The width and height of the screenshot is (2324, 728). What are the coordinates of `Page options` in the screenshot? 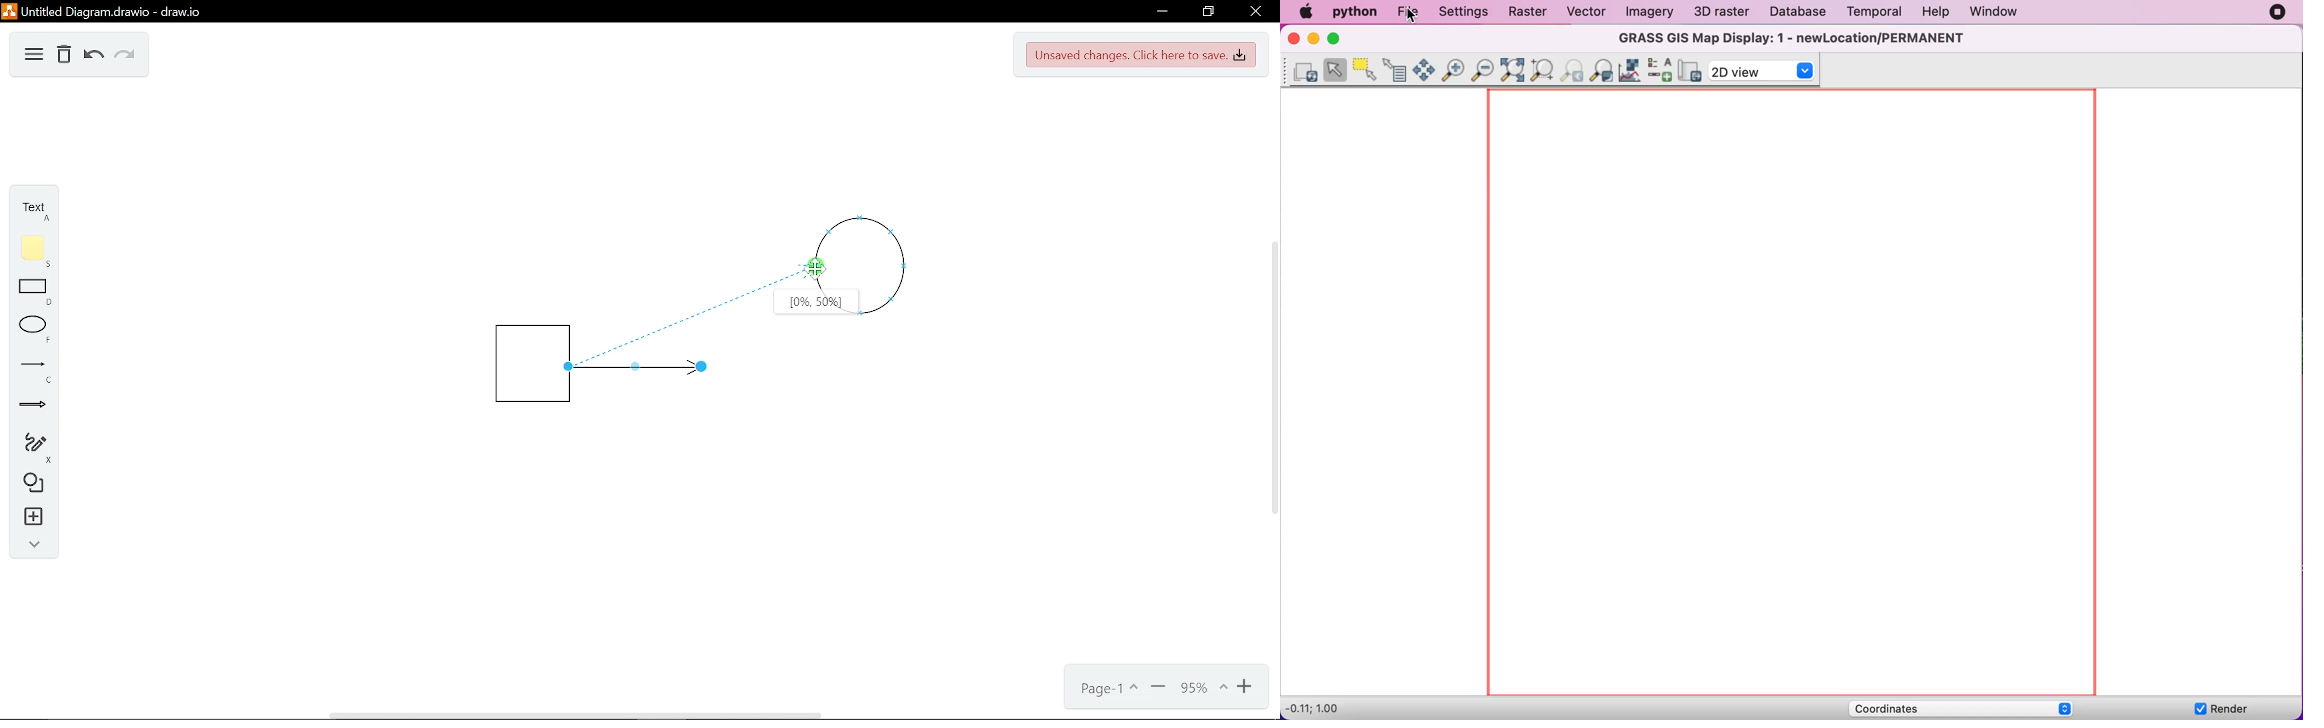 It's located at (1108, 688).